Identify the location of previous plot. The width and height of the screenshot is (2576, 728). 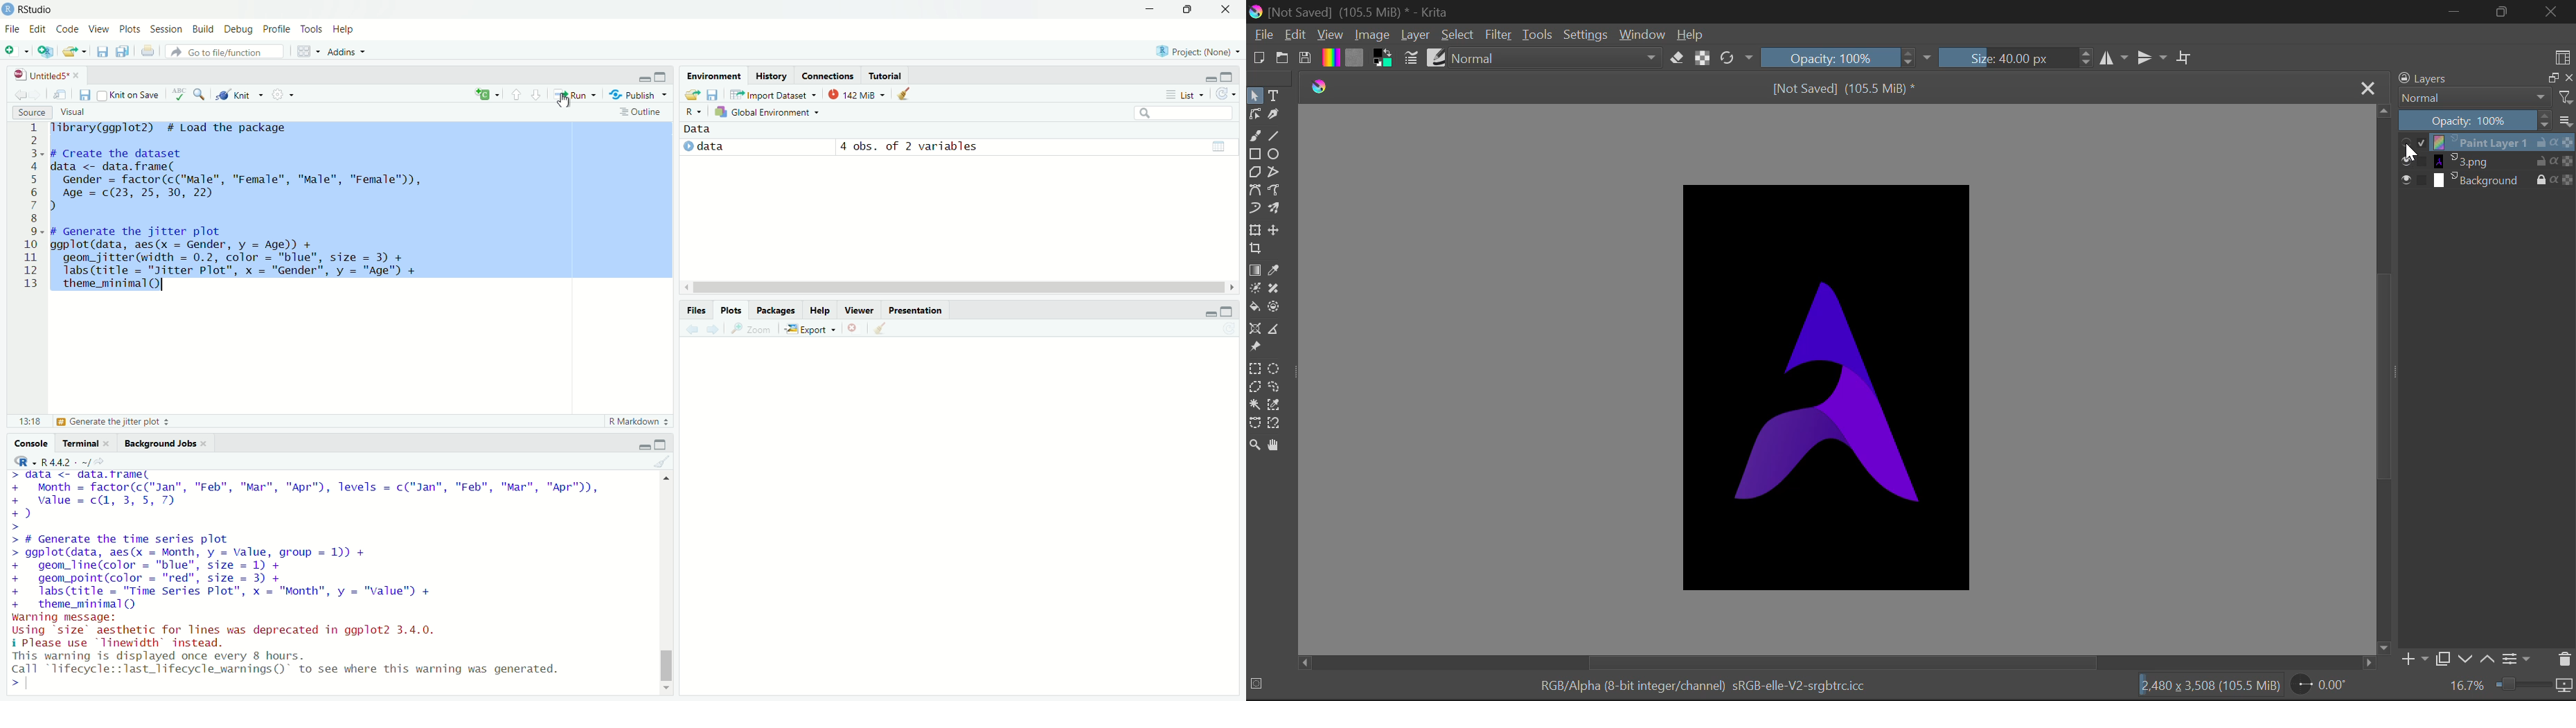
(691, 329).